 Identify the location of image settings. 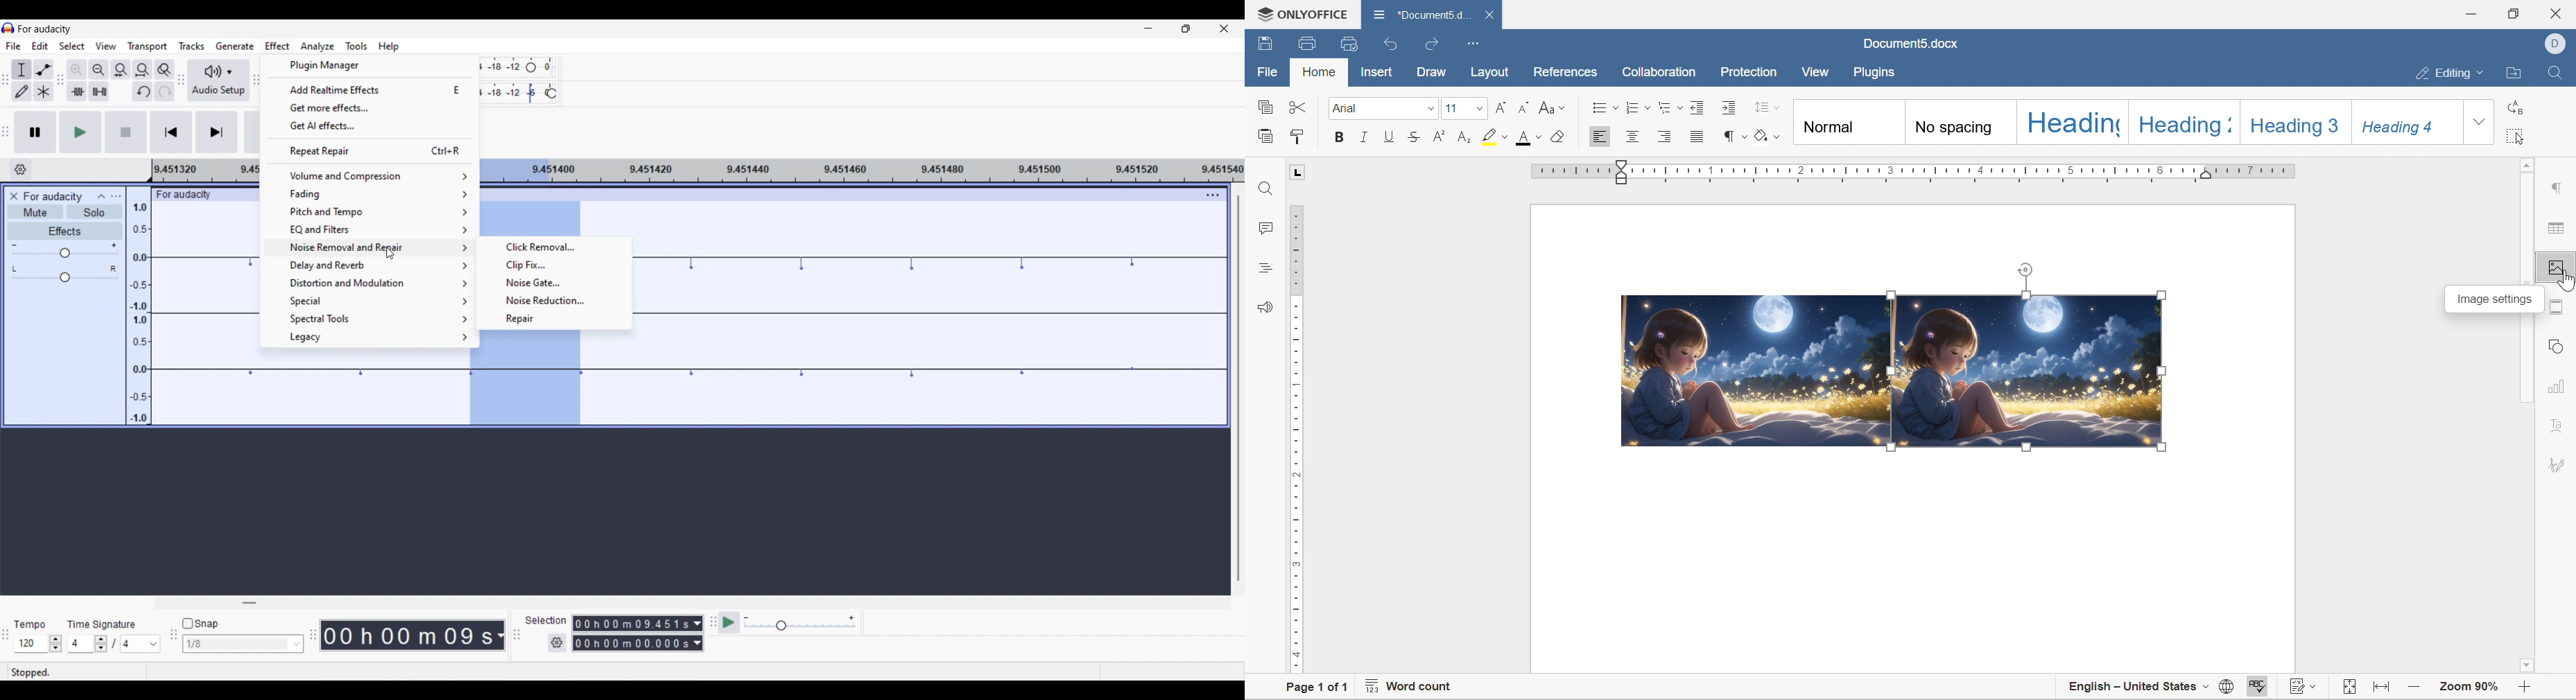
(2558, 268).